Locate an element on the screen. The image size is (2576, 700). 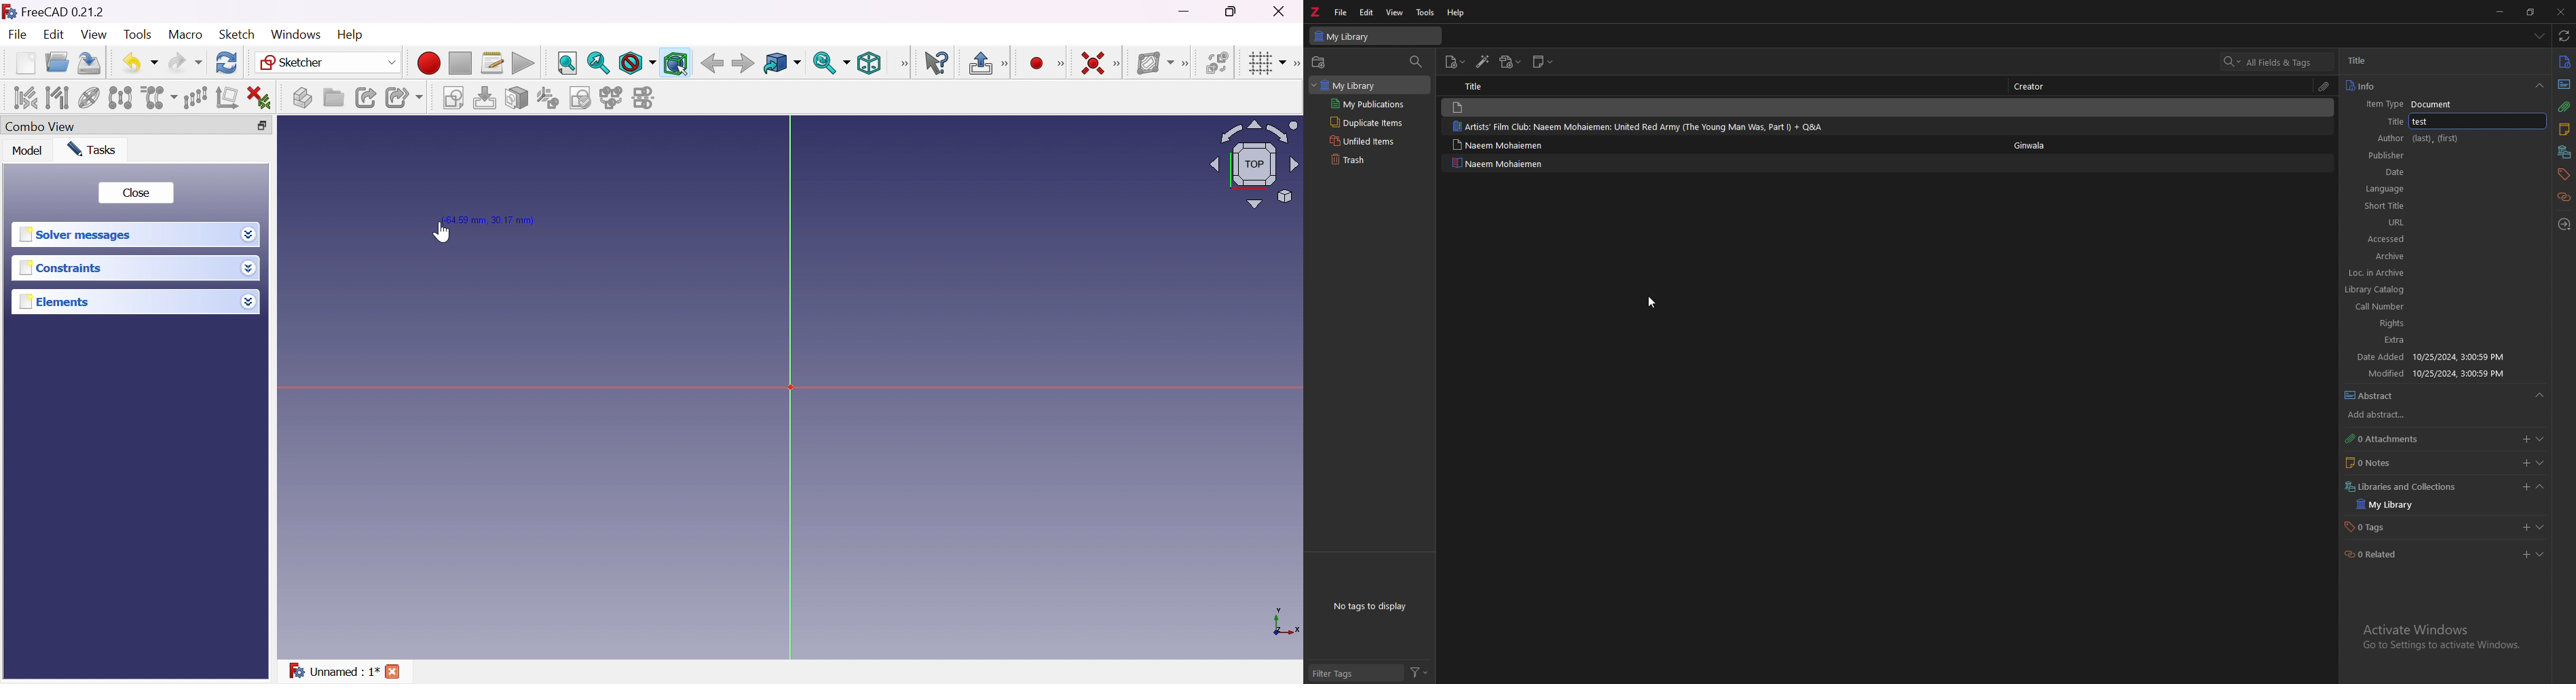
duplicate items is located at coordinates (1365, 123).